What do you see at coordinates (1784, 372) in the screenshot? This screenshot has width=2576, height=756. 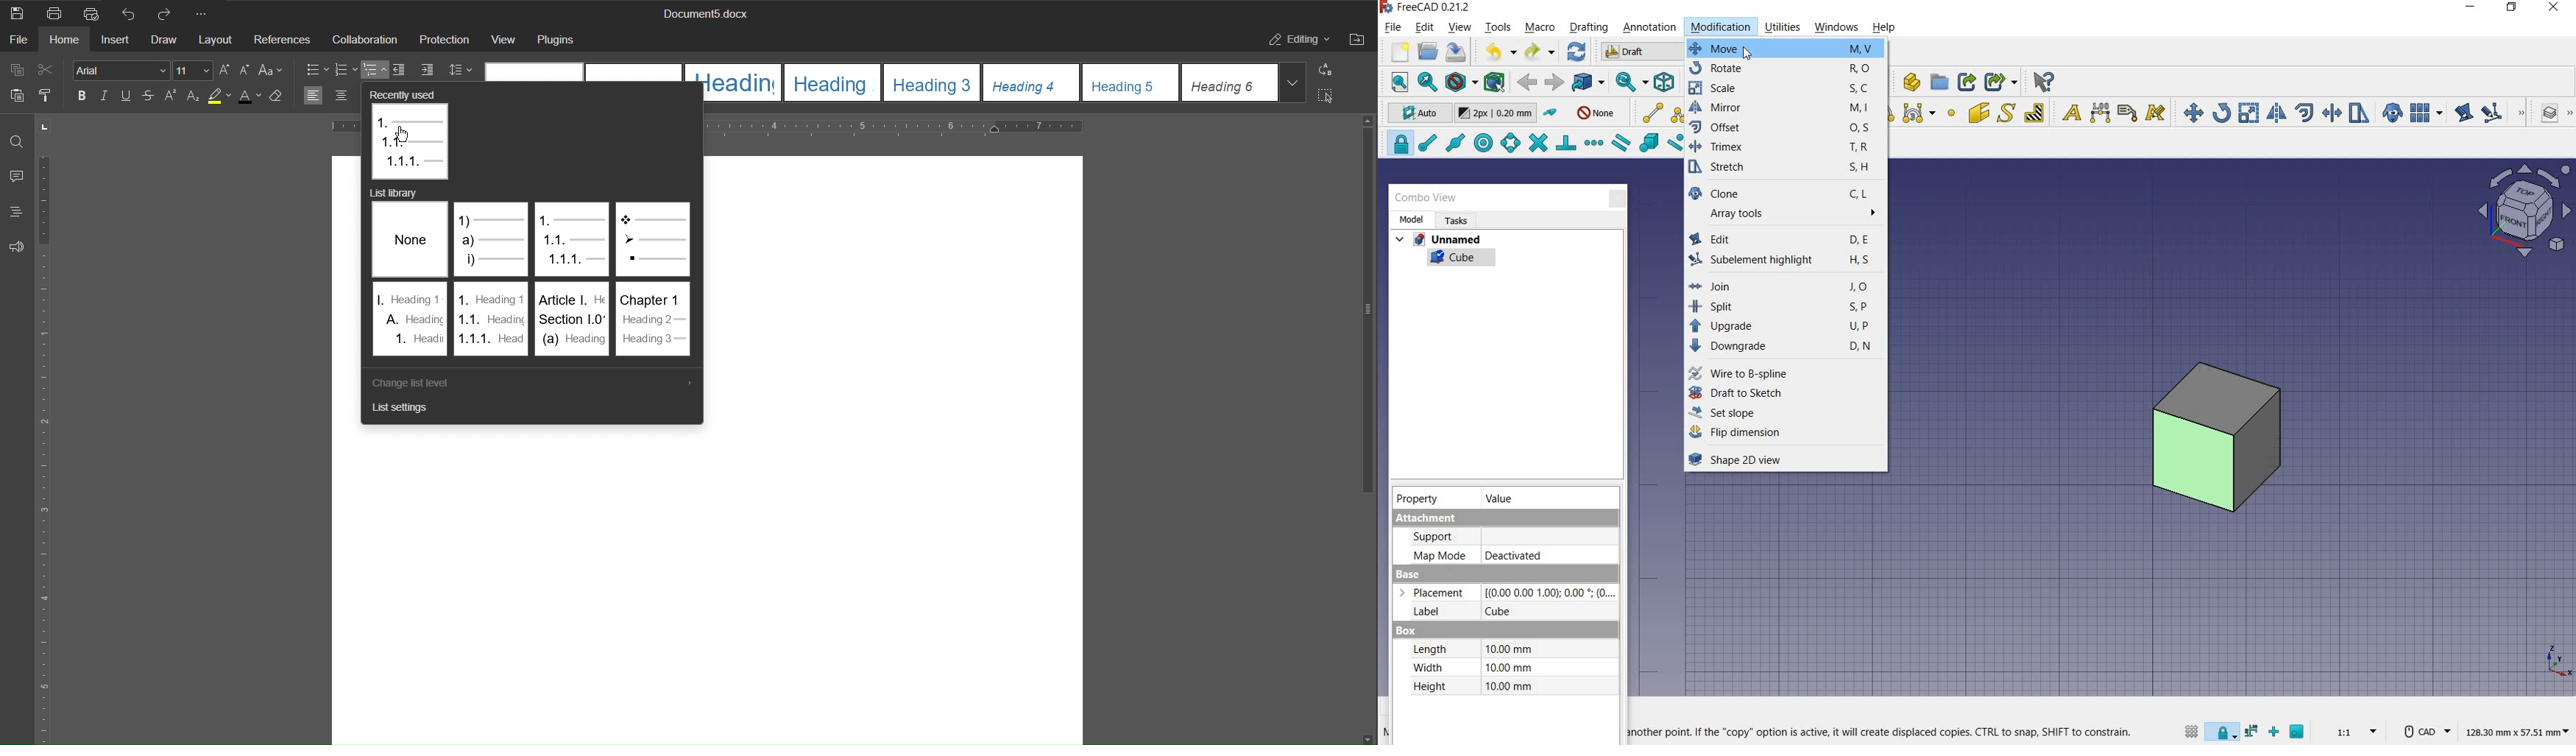 I see `write to B-spline` at bounding box center [1784, 372].